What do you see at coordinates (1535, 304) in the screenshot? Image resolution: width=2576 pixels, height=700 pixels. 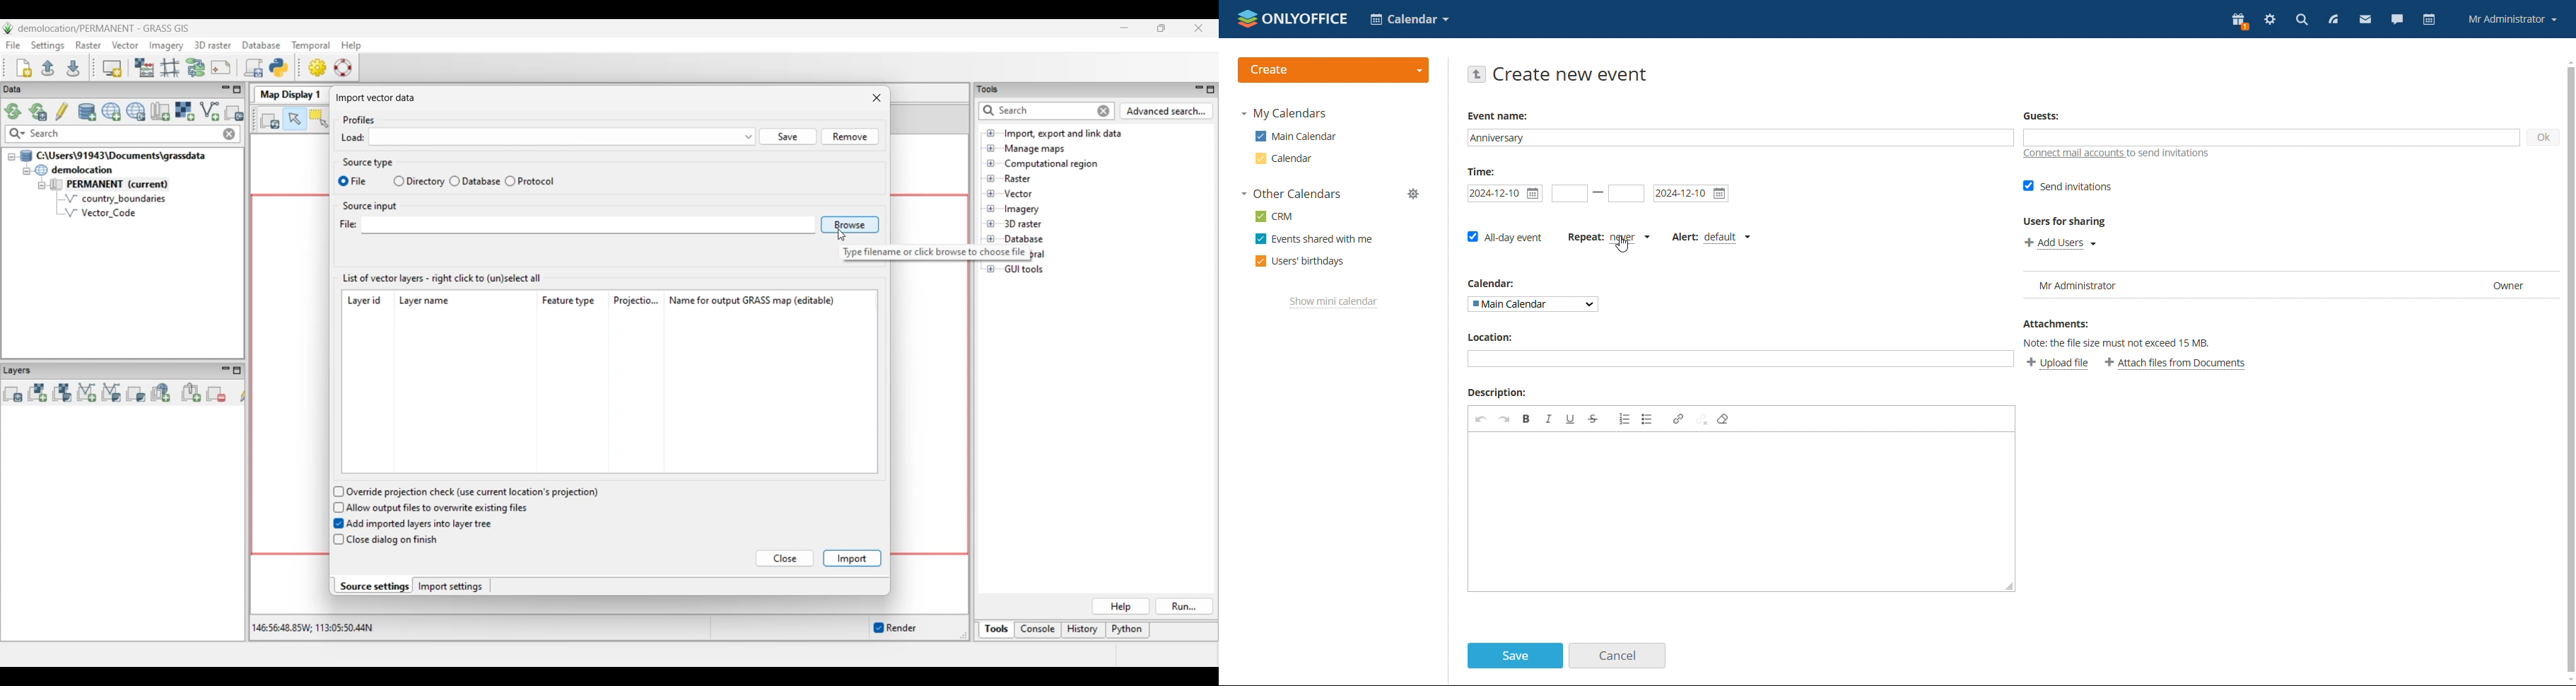 I see `select calendar` at bounding box center [1535, 304].